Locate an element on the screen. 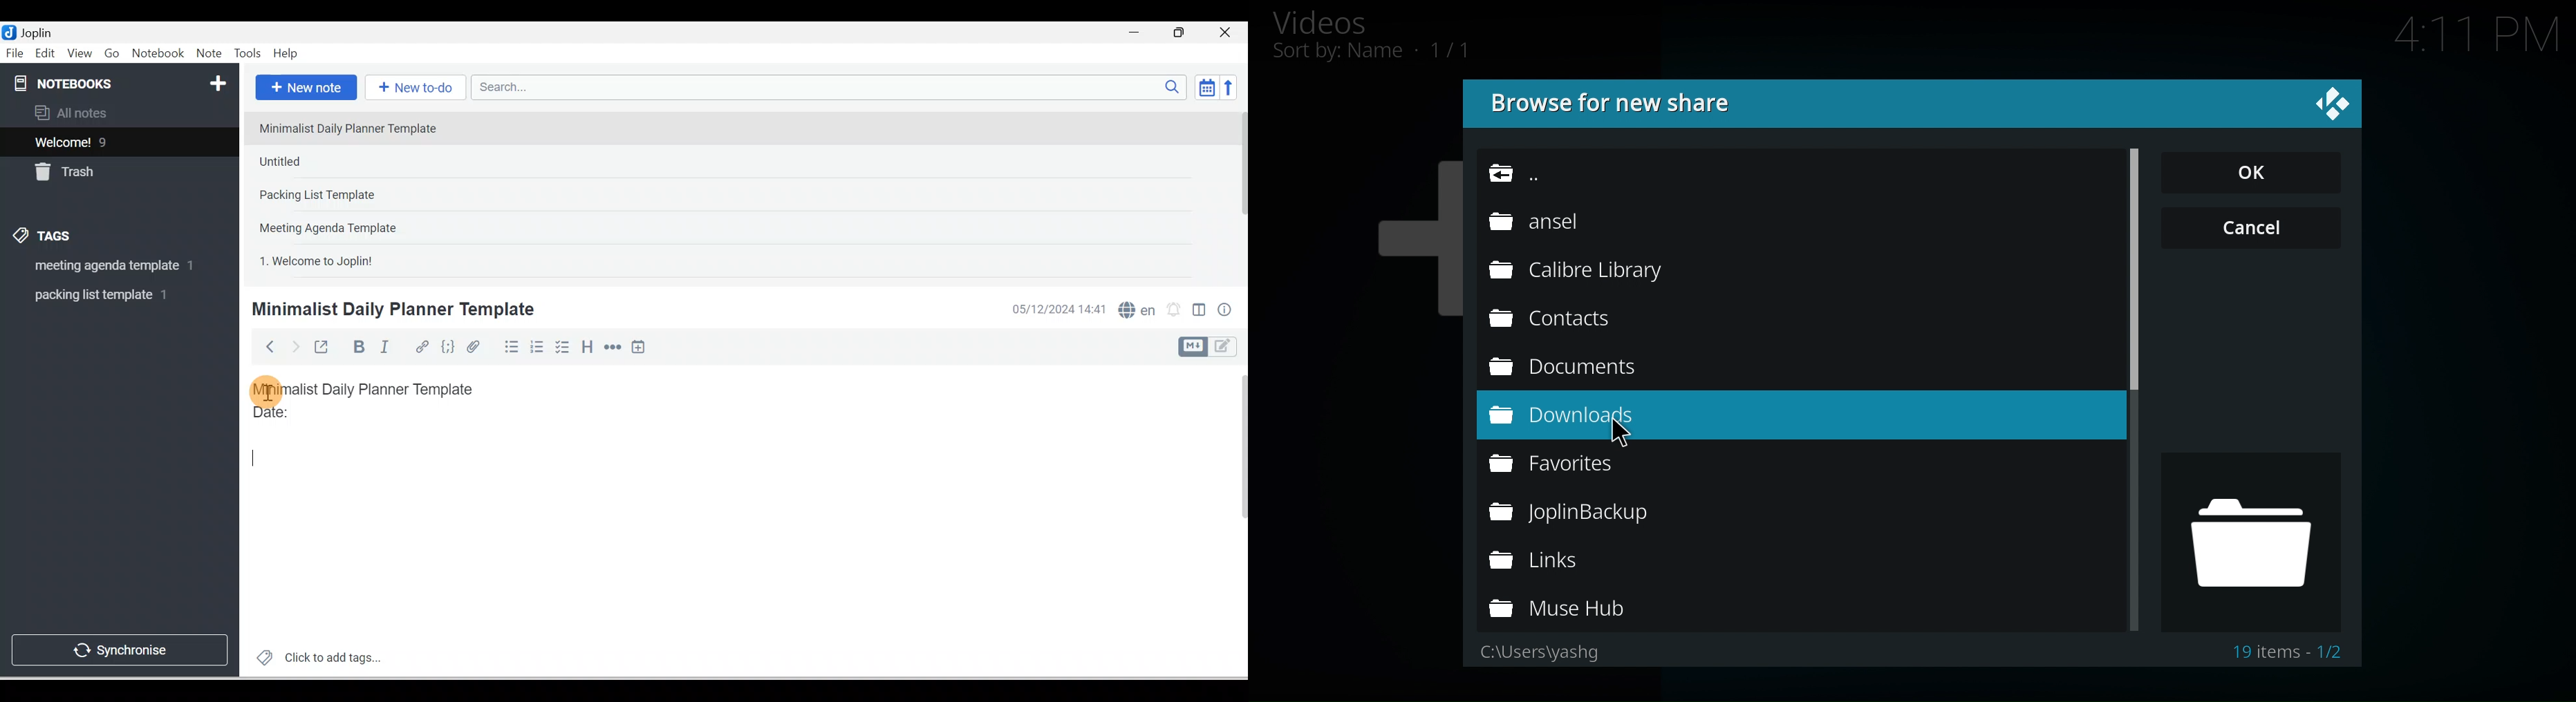 The width and height of the screenshot is (2576, 728). Set alarm is located at coordinates (1172, 310).